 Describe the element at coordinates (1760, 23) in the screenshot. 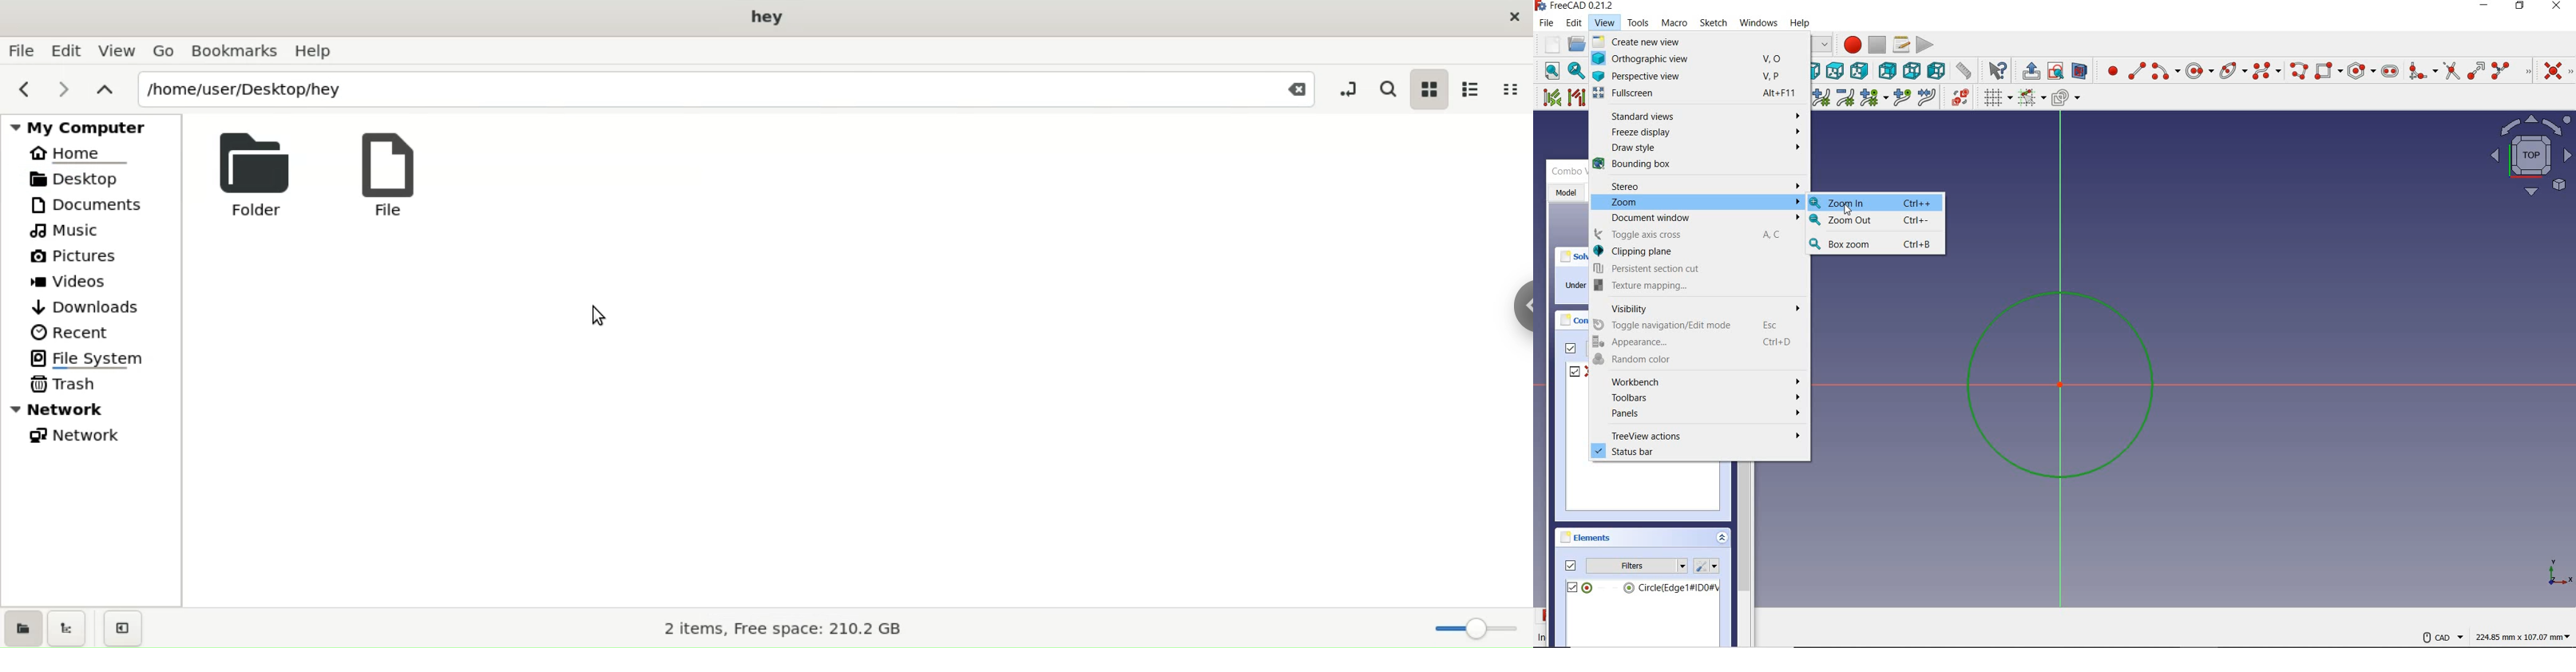

I see `windows` at that location.